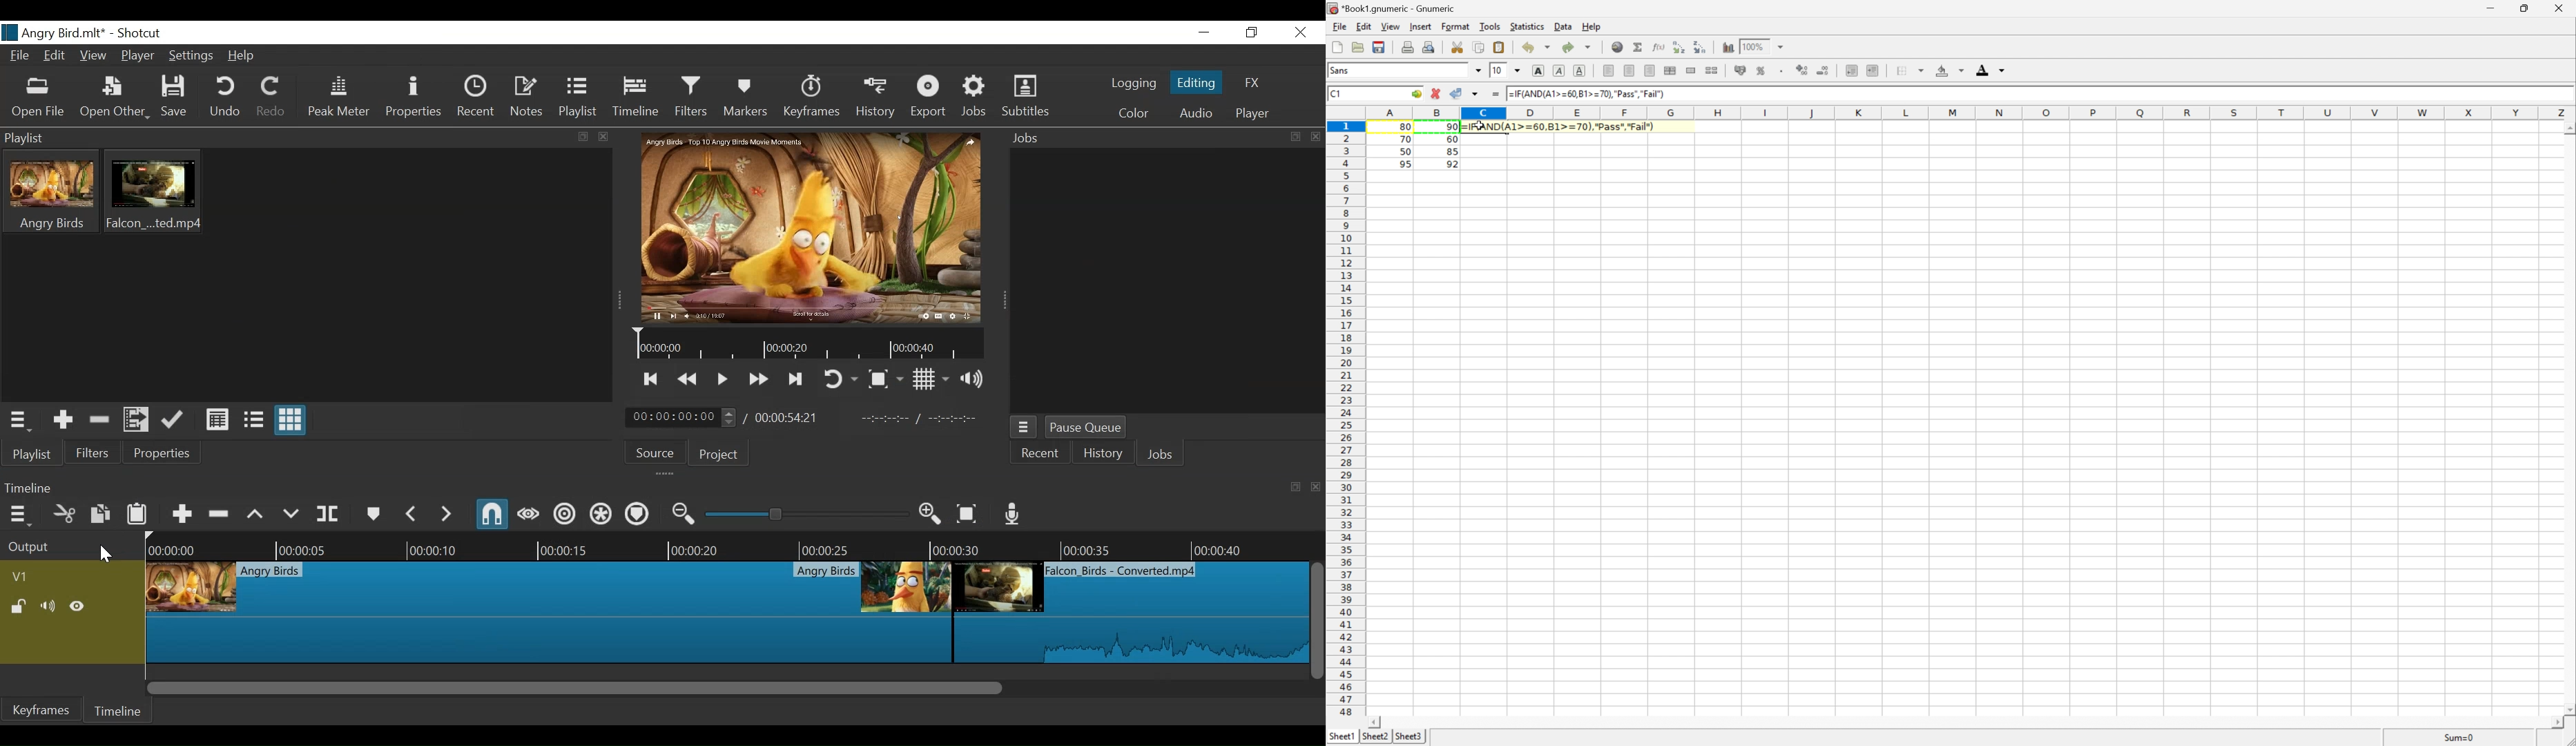 This screenshot has height=756, width=2576. I want to click on Sheet3, so click(1409, 736).